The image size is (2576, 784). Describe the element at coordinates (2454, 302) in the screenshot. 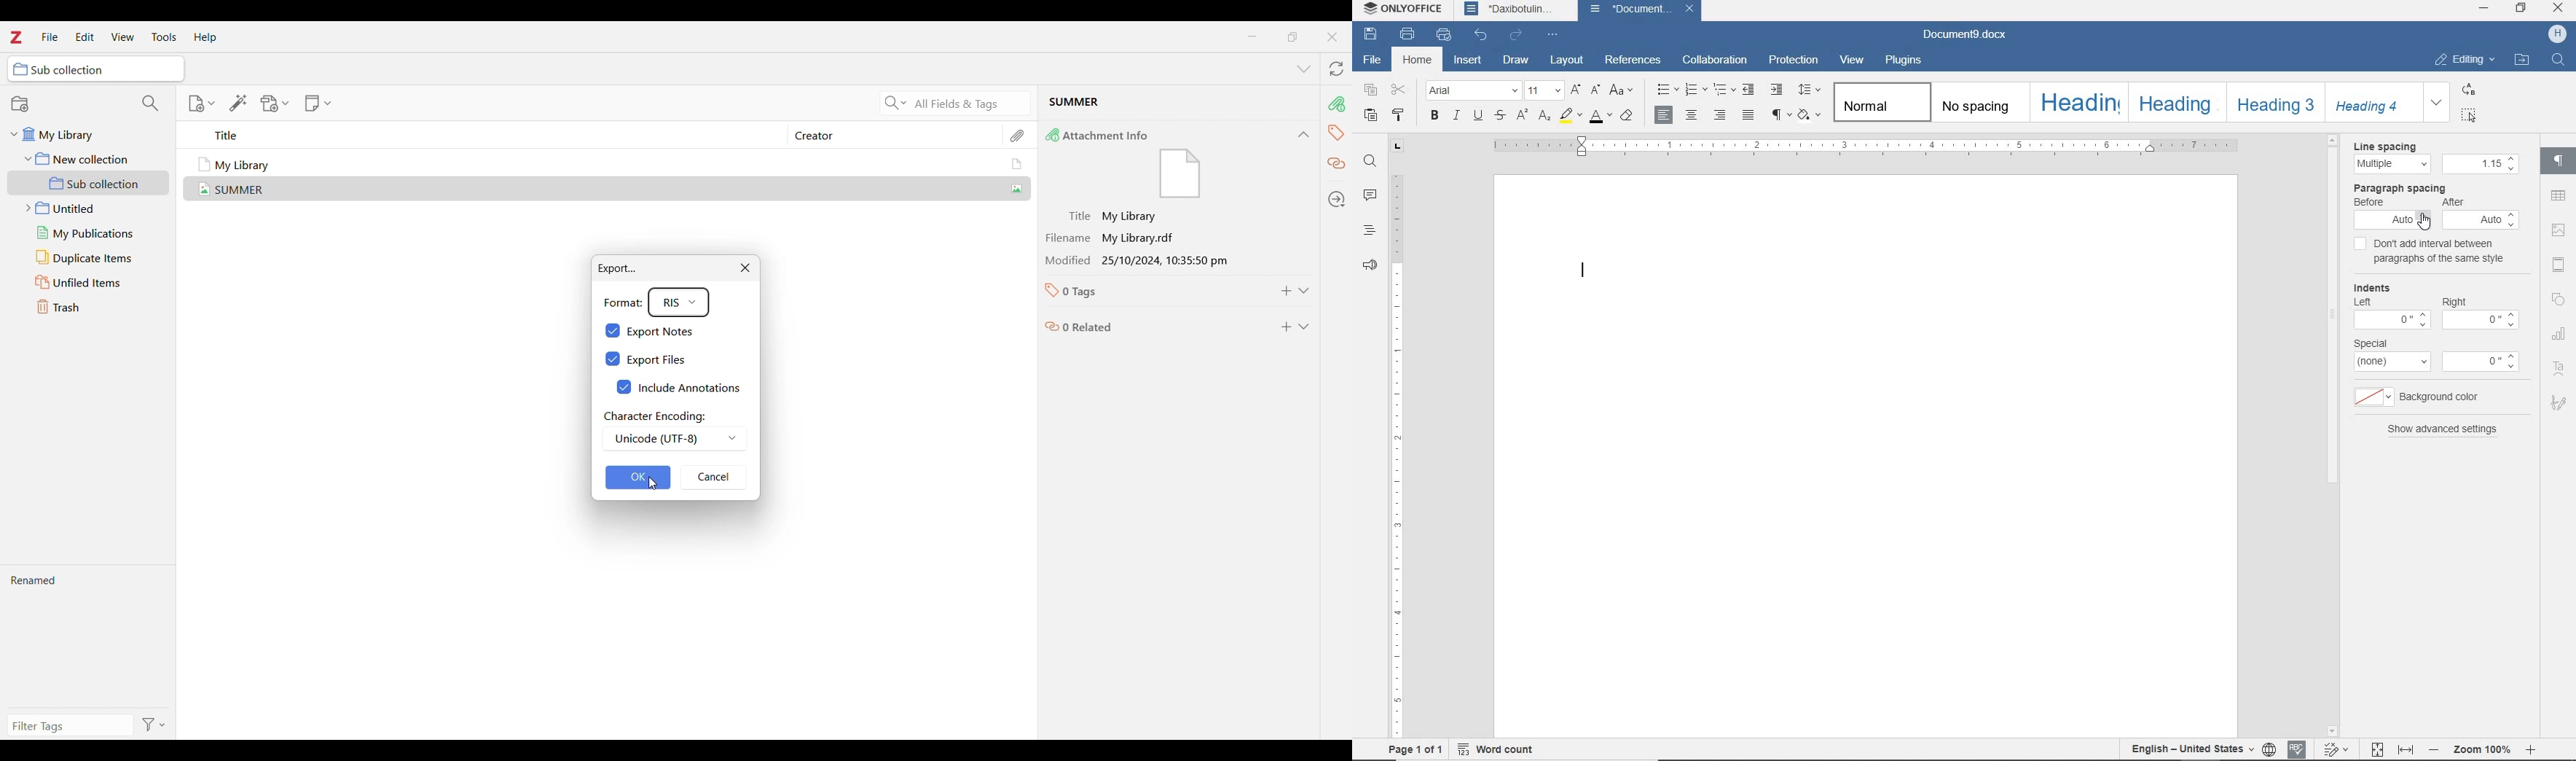

I see `right` at that location.